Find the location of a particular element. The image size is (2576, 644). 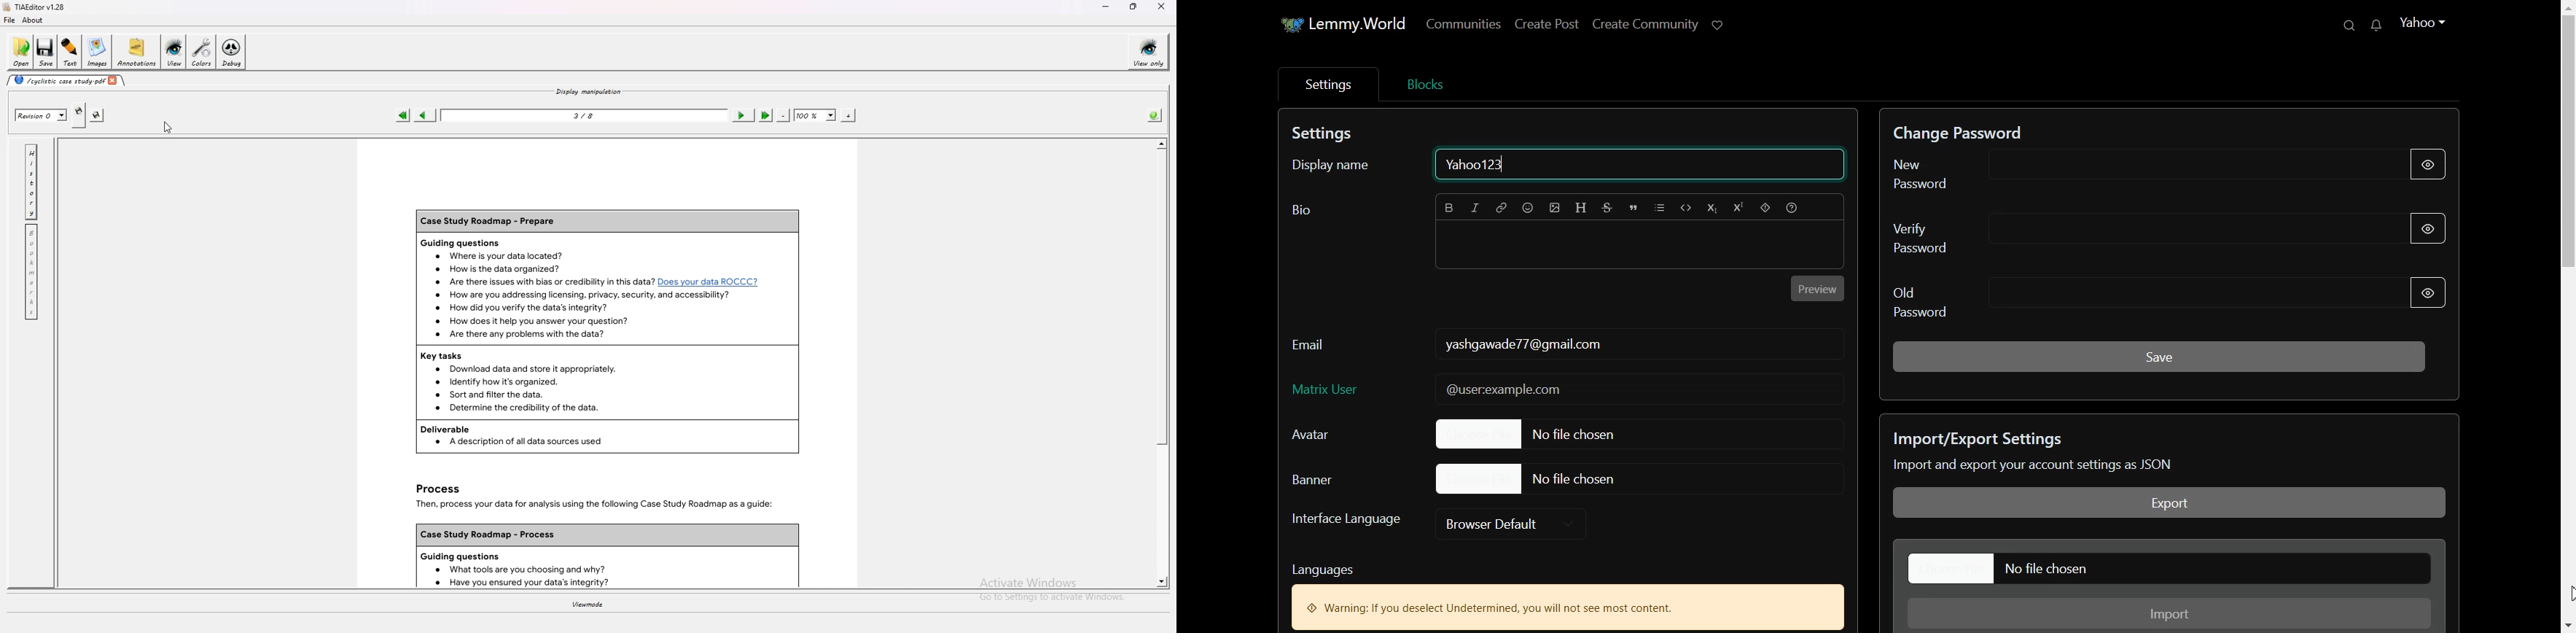

scroll bar is located at coordinates (1162, 297).